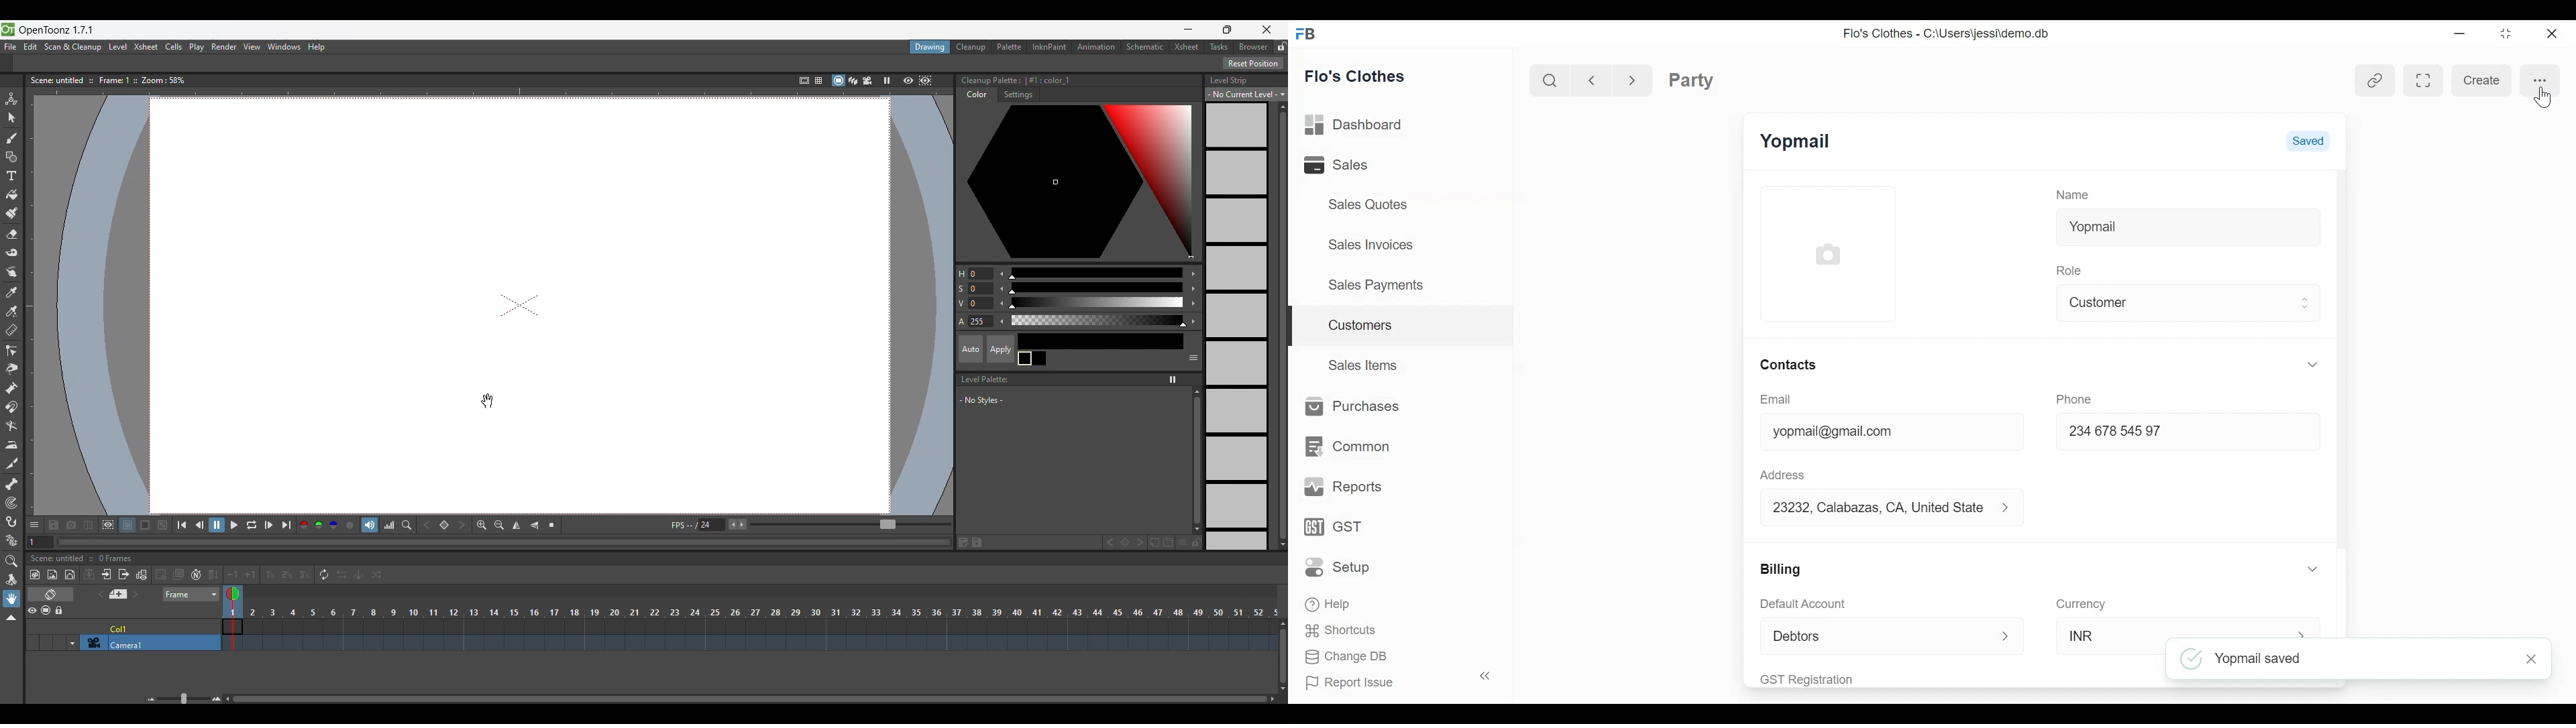 The image size is (2576, 728). Describe the element at coordinates (11, 329) in the screenshot. I see `Ruler tool` at that location.